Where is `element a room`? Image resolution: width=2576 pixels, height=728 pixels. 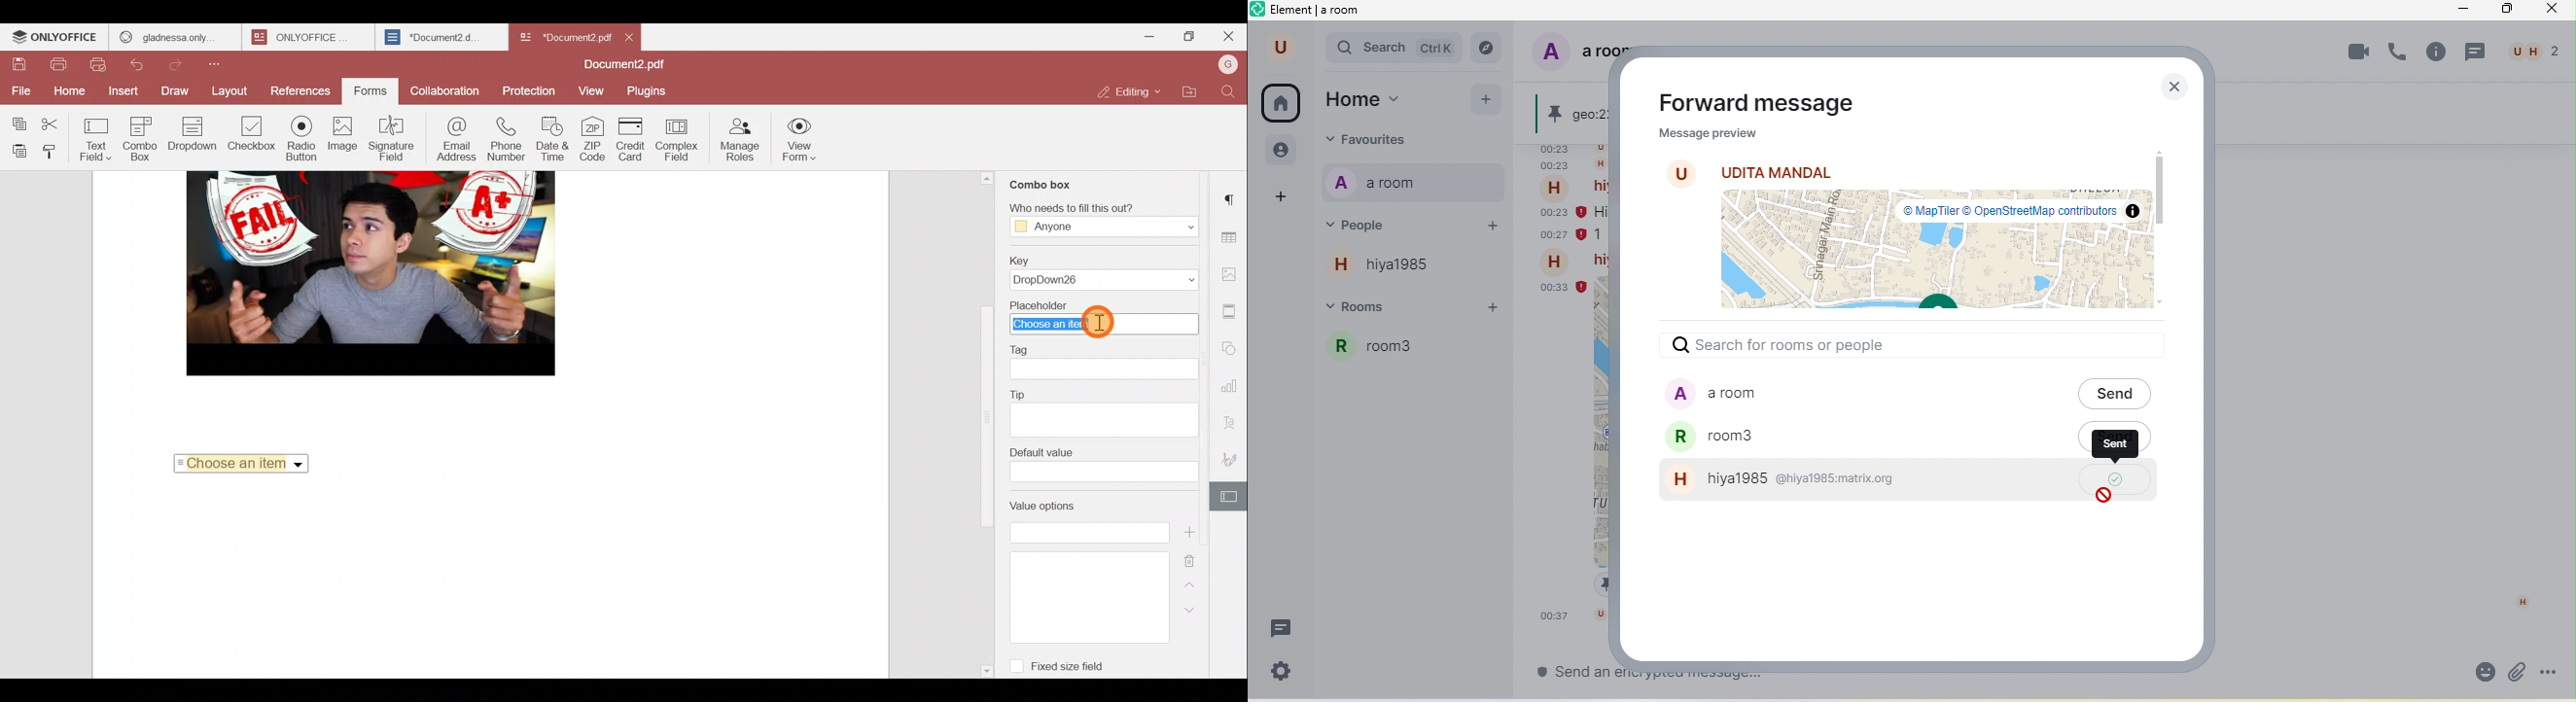 element a room is located at coordinates (1316, 13).